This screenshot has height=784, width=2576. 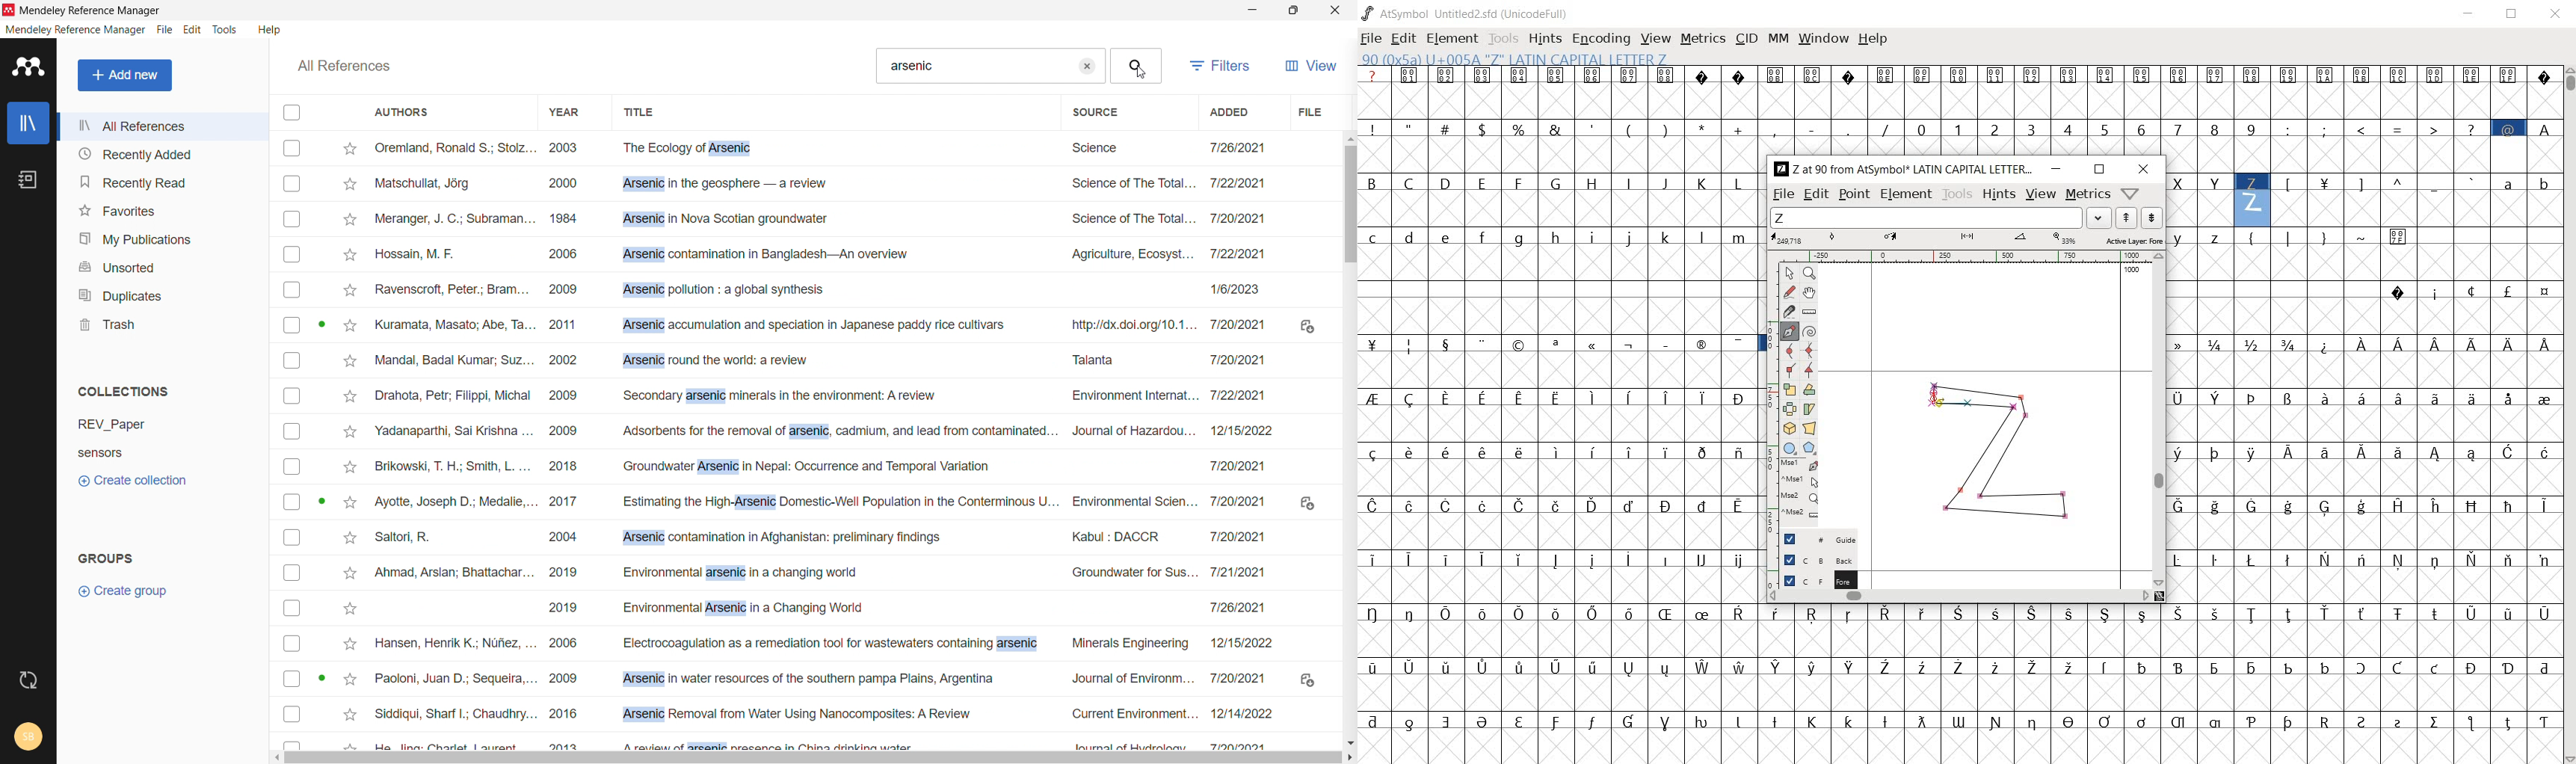 What do you see at coordinates (349, 570) in the screenshot?
I see `Add to favorites` at bounding box center [349, 570].